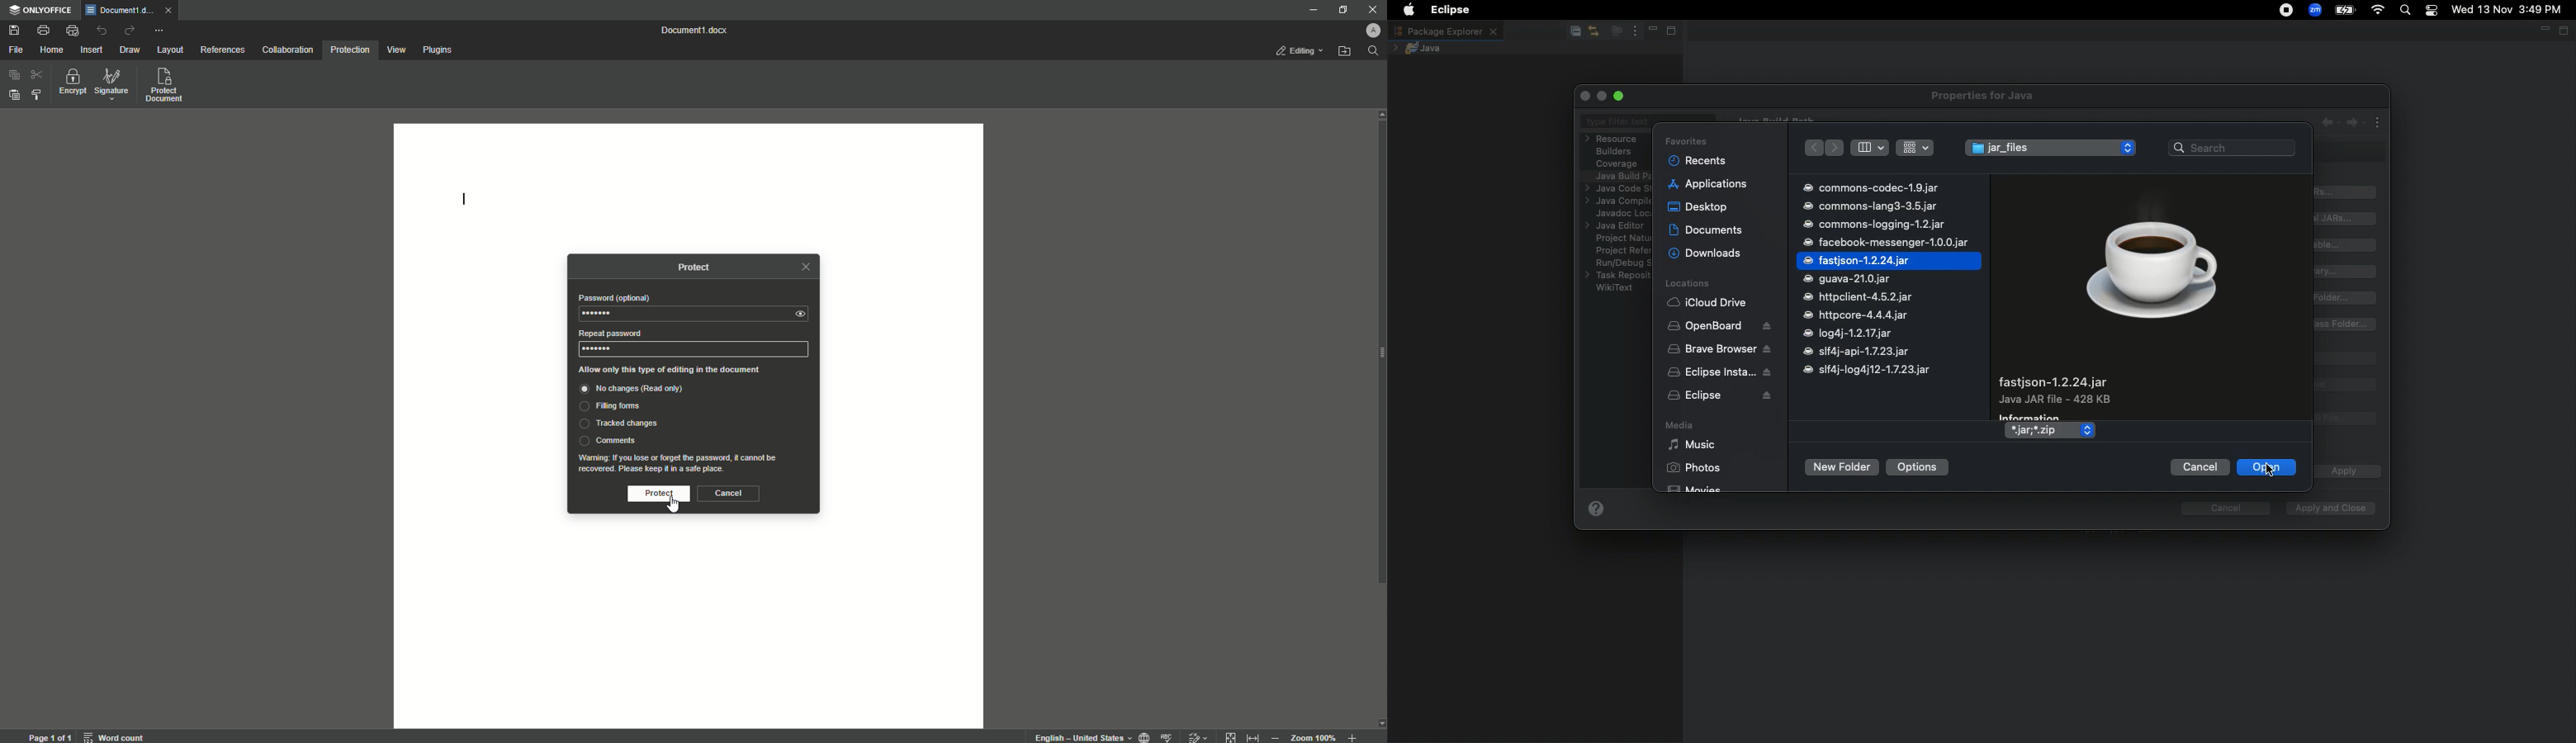 This screenshot has height=756, width=2576. What do you see at coordinates (1379, 387) in the screenshot?
I see `Scroll` at bounding box center [1379, 387].